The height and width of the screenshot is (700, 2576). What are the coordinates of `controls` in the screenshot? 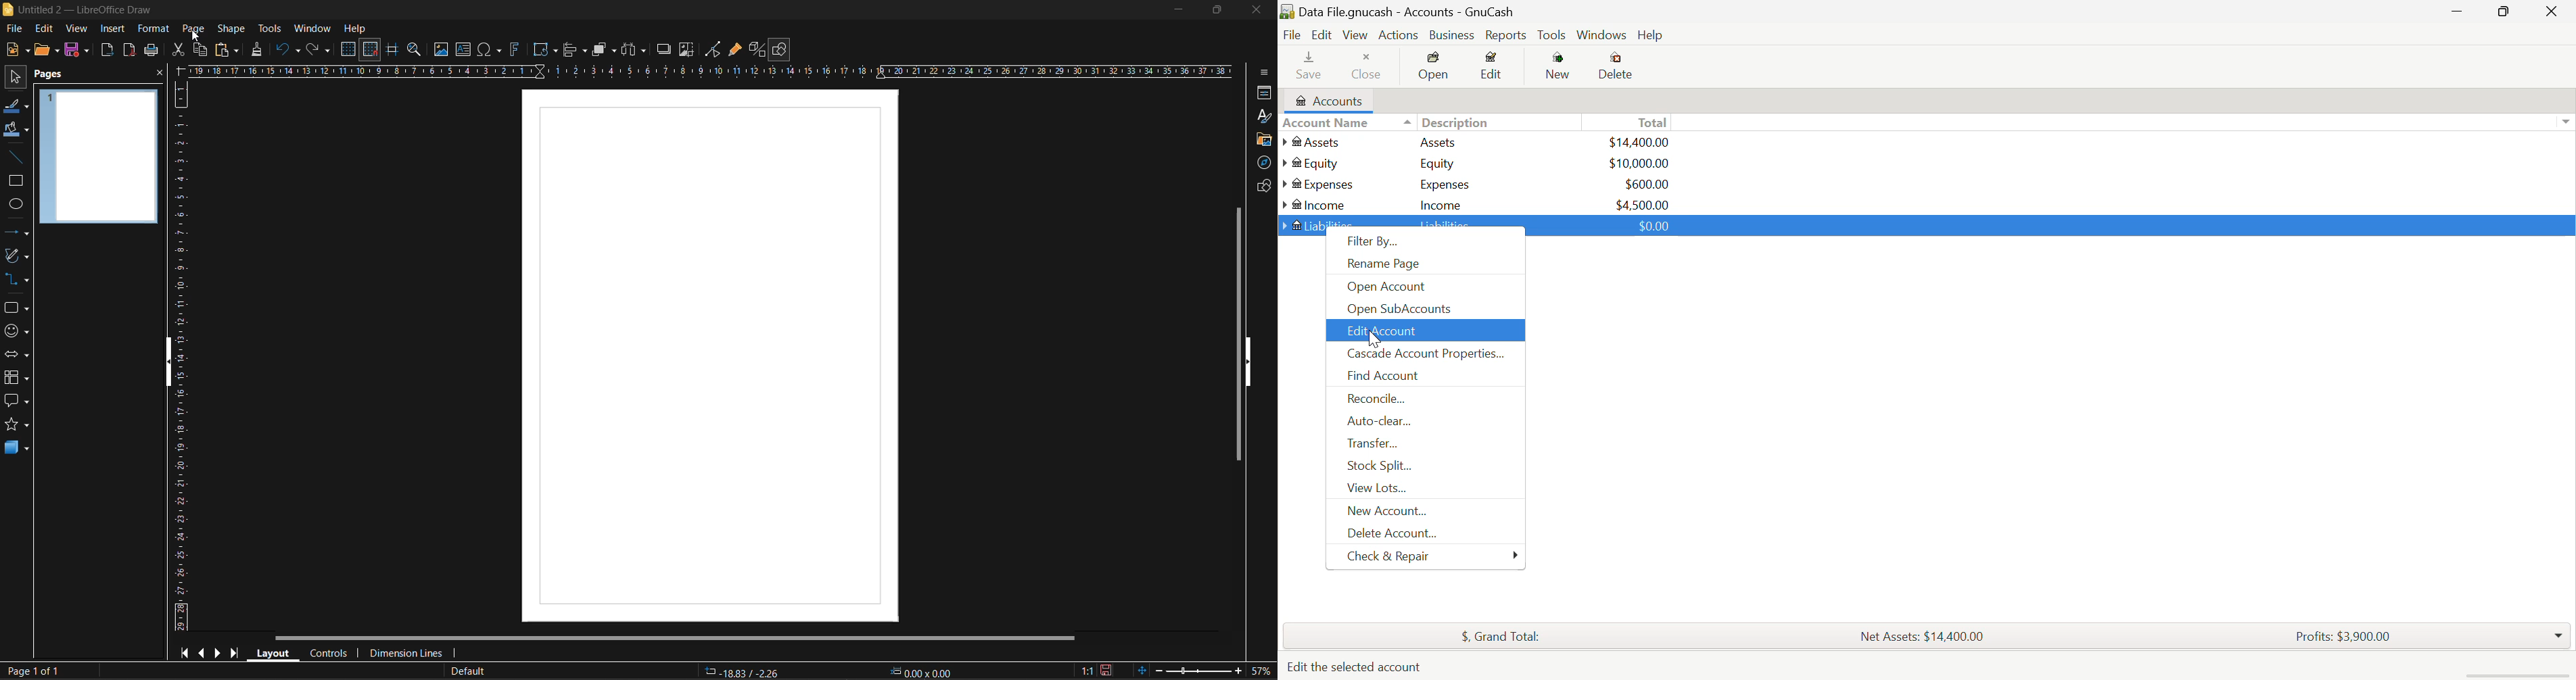 It's located at (330, 653).